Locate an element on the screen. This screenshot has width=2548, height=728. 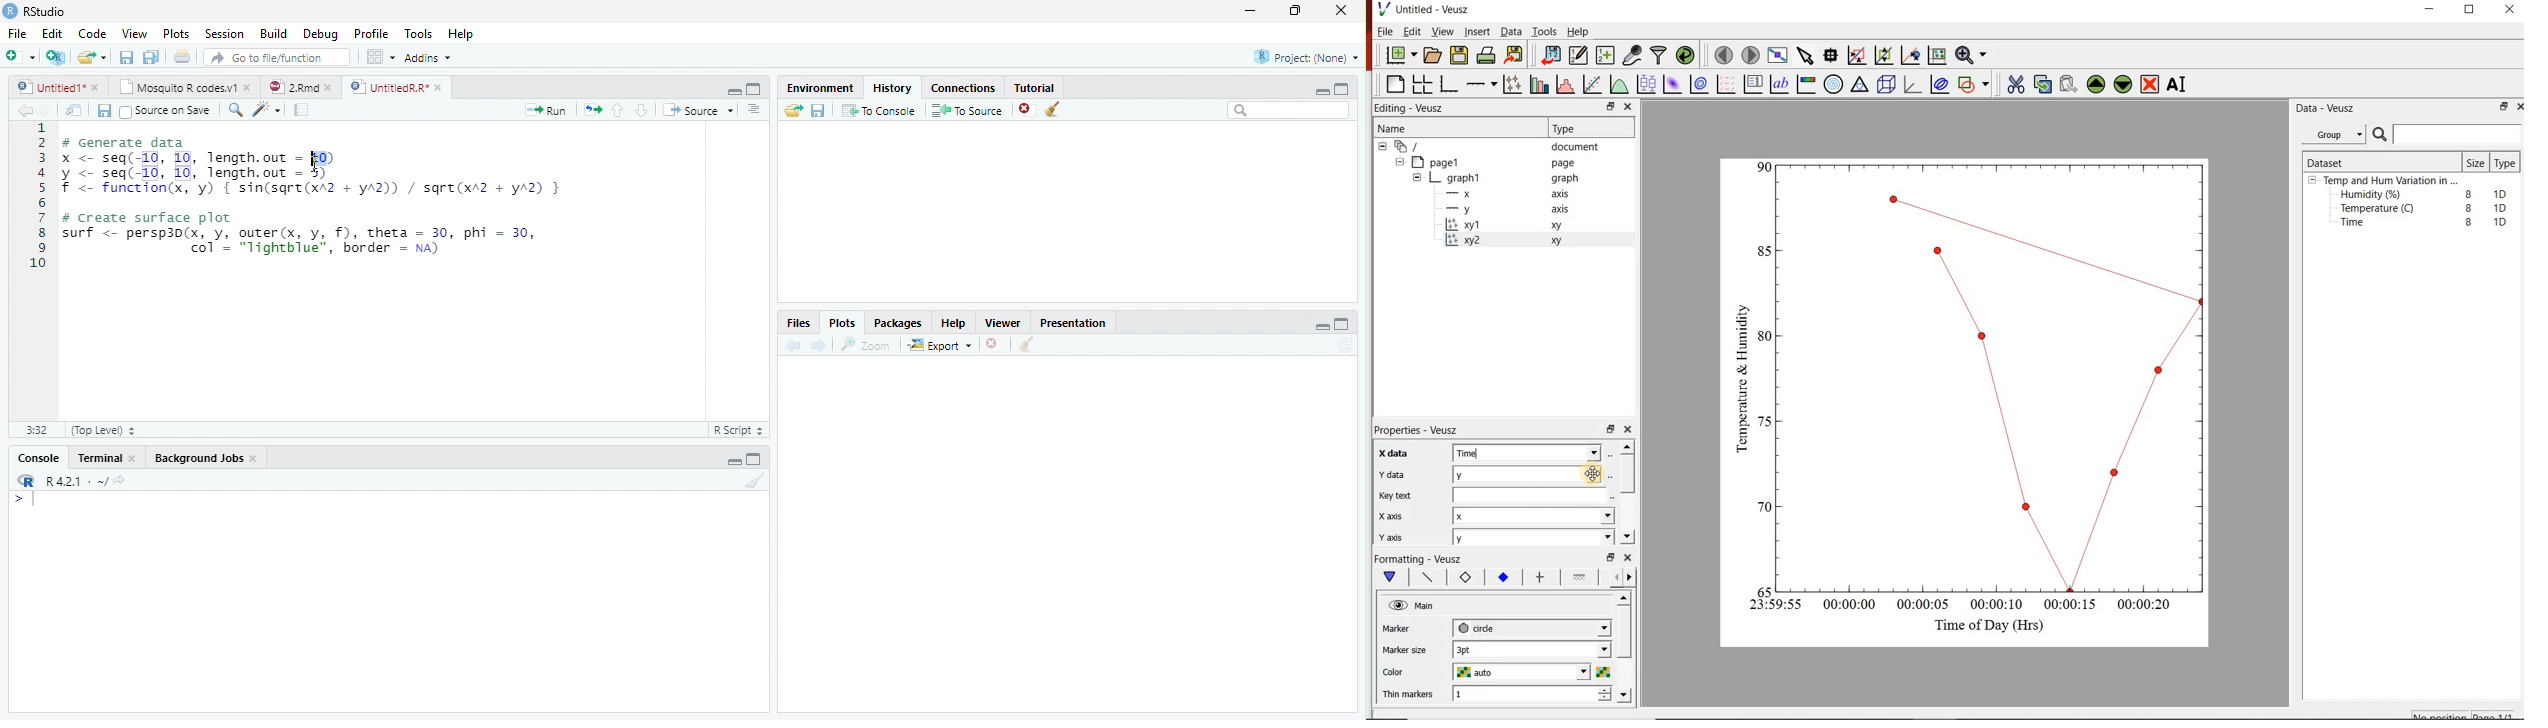
maximize is located at coordinates (1343, 324).